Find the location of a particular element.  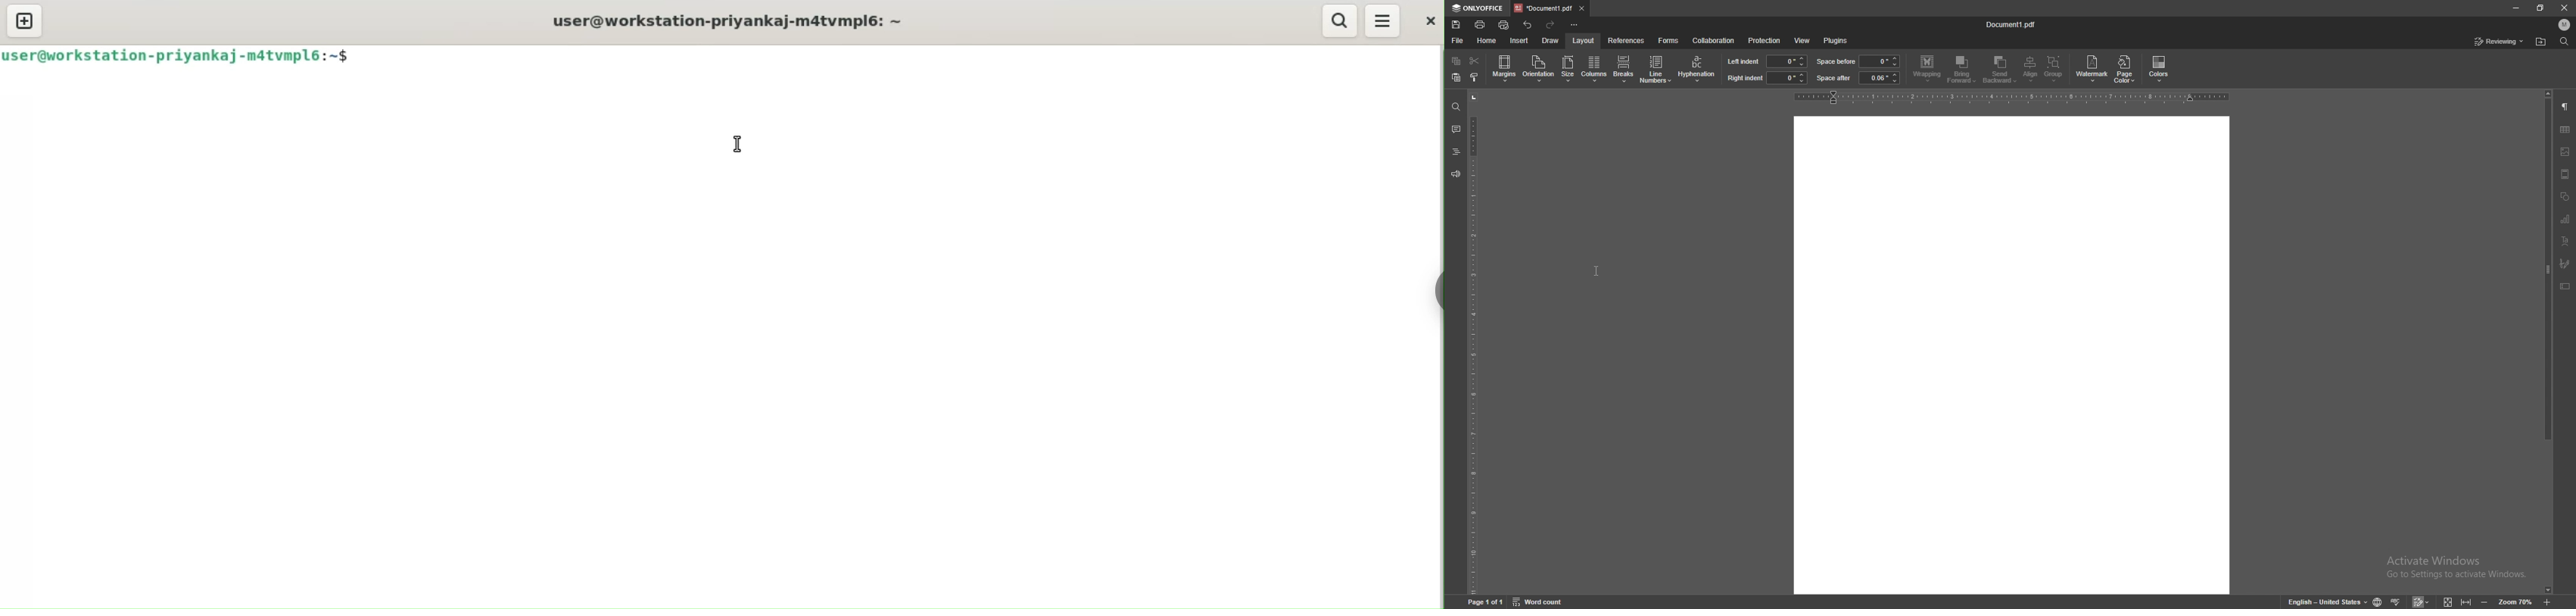

page color is located at coordinates (2127, 68).